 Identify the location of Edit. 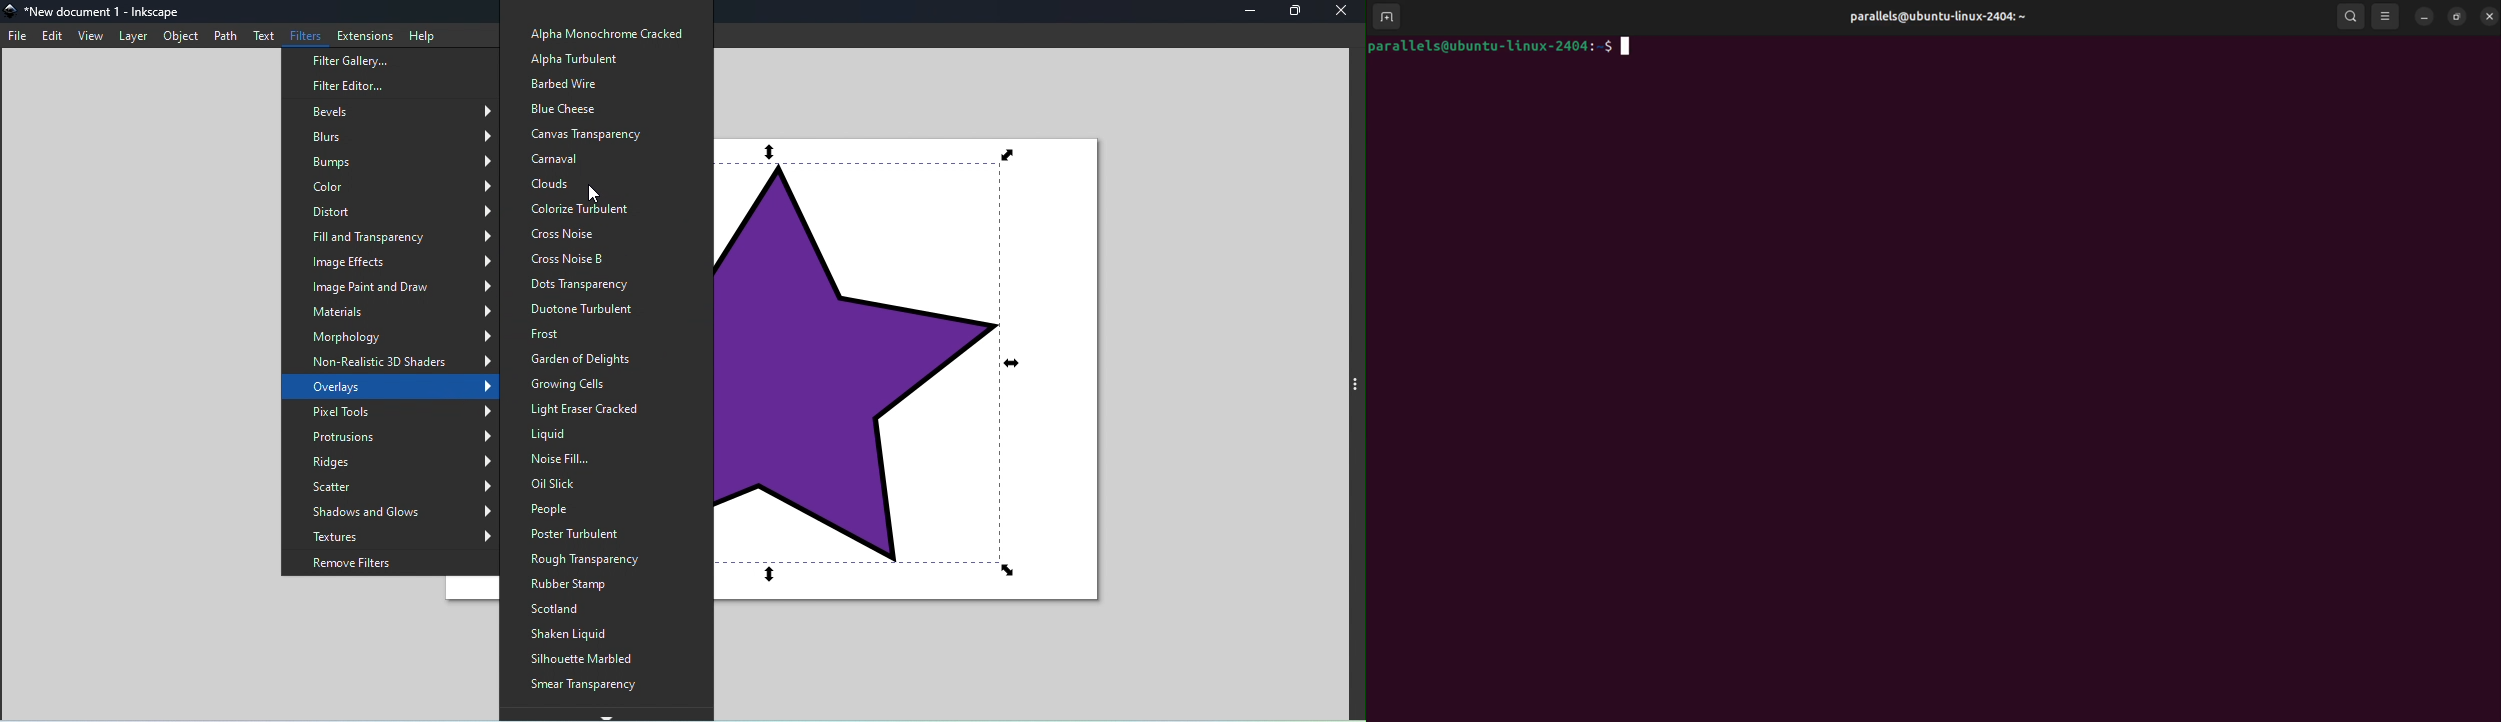
(52, 35).